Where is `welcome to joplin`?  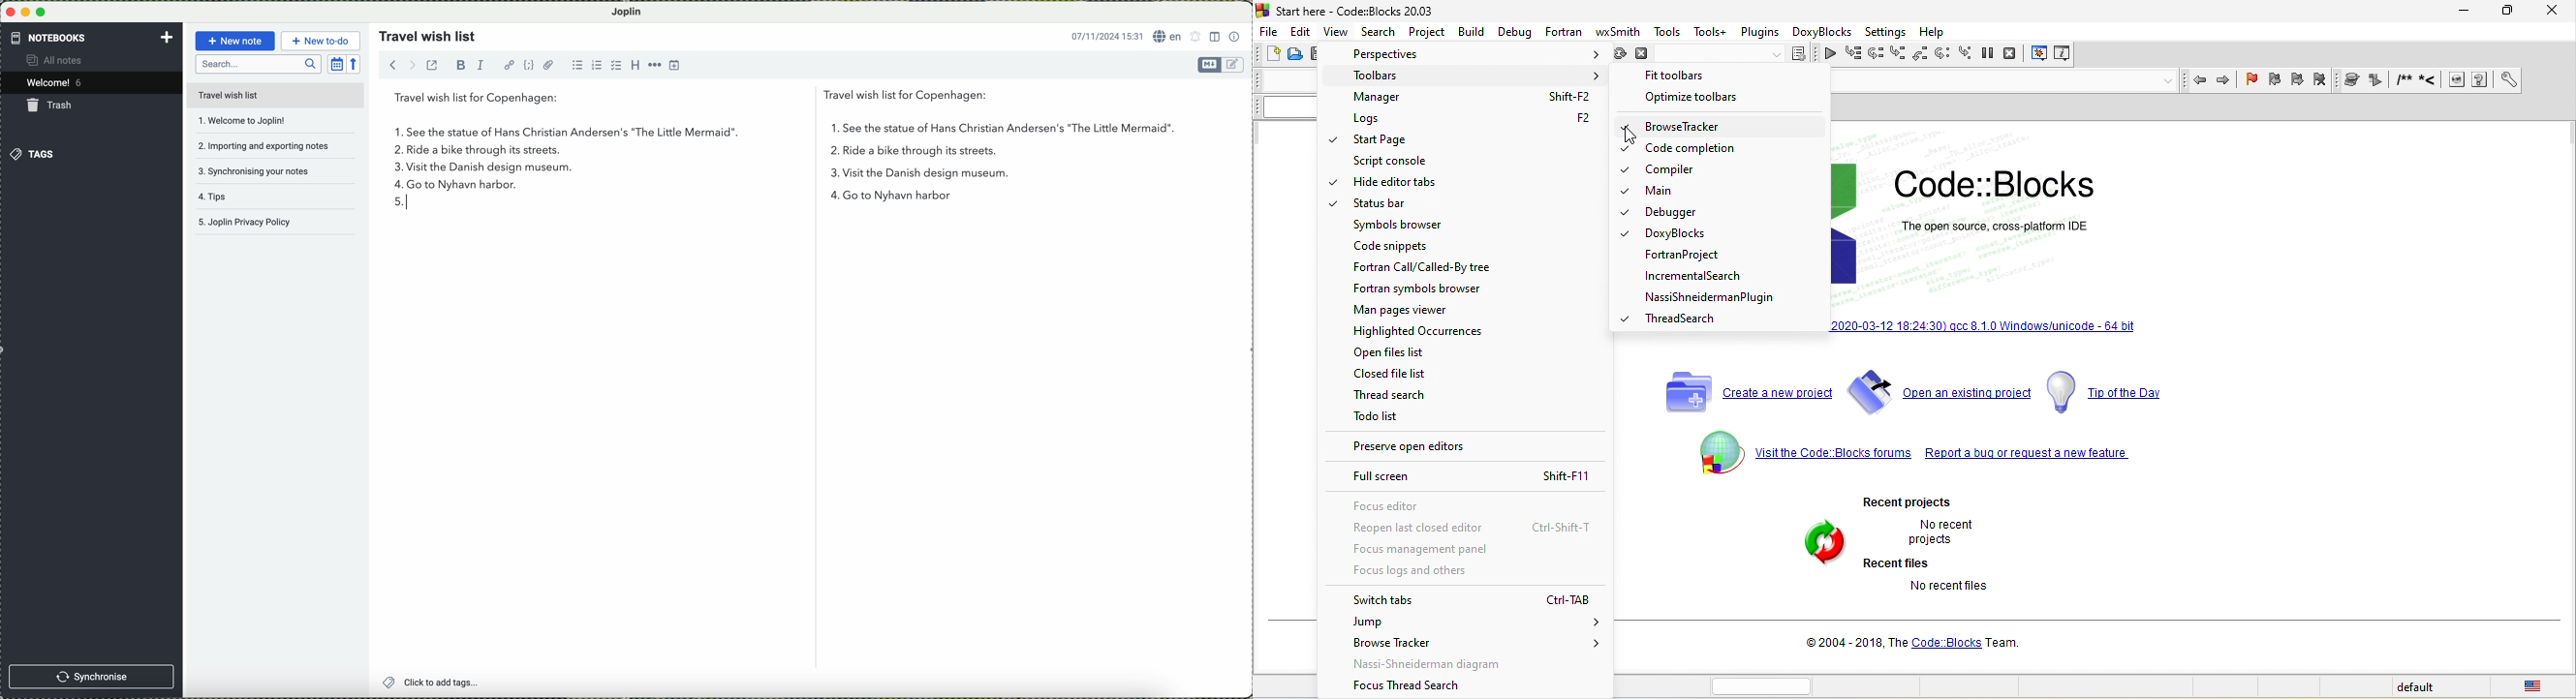
welcome to joplin is located at coordinates (260, 121).